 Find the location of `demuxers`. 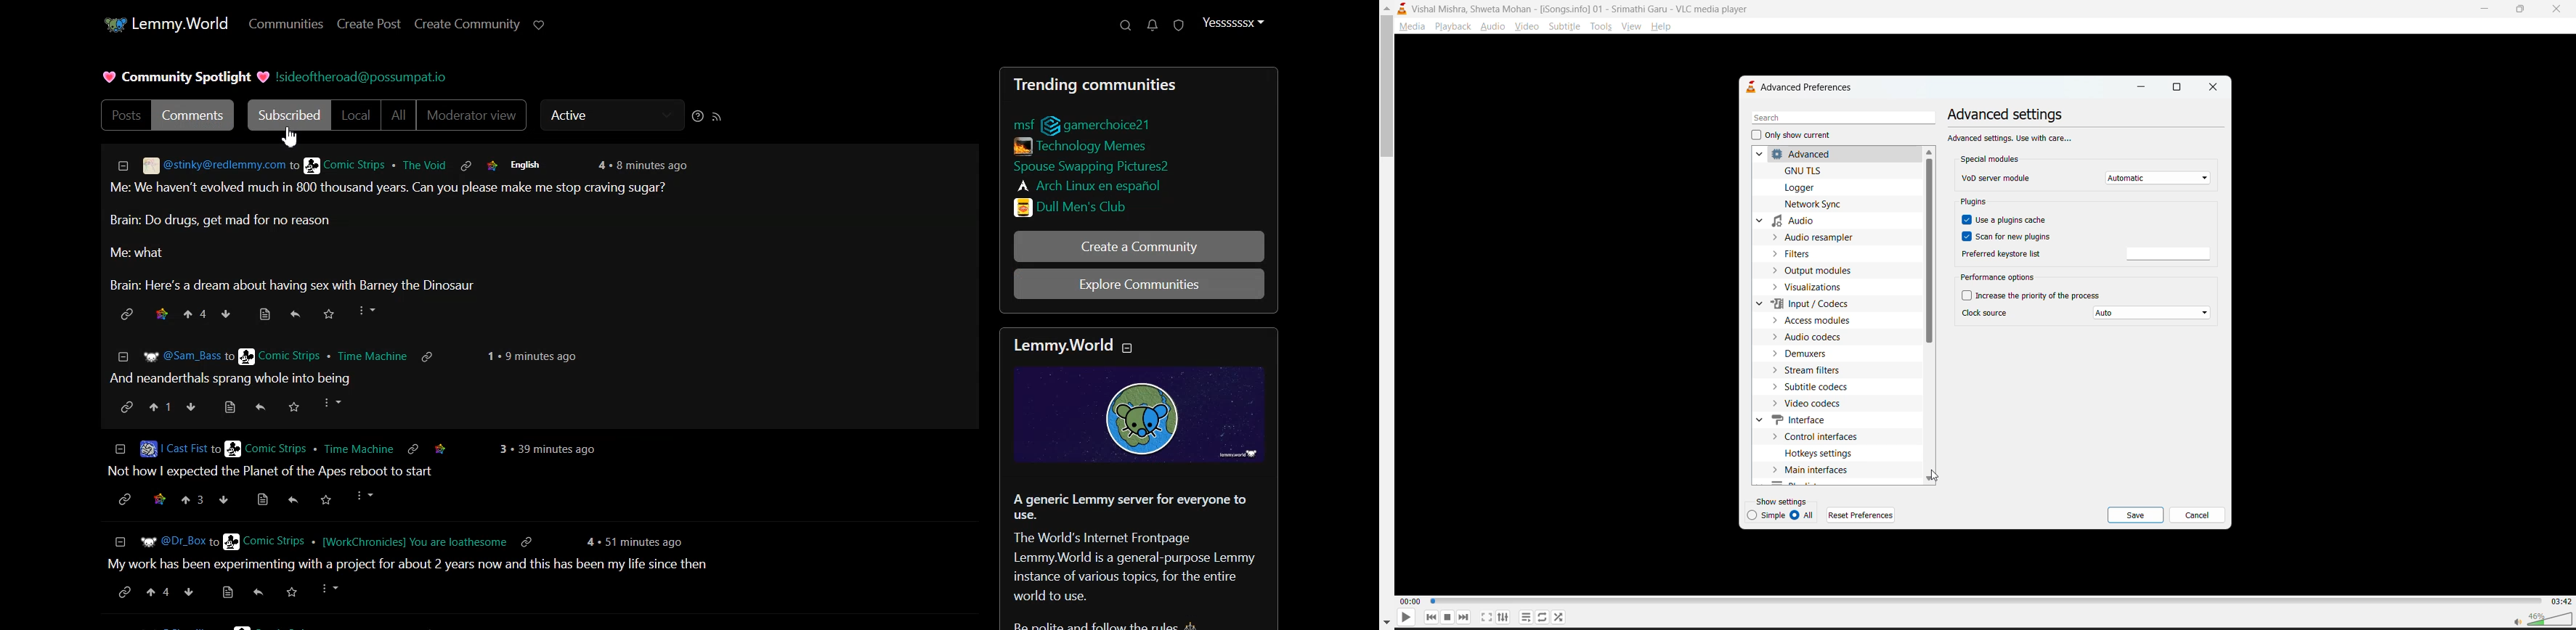

demuxers is located at coordinates (1804, 355).